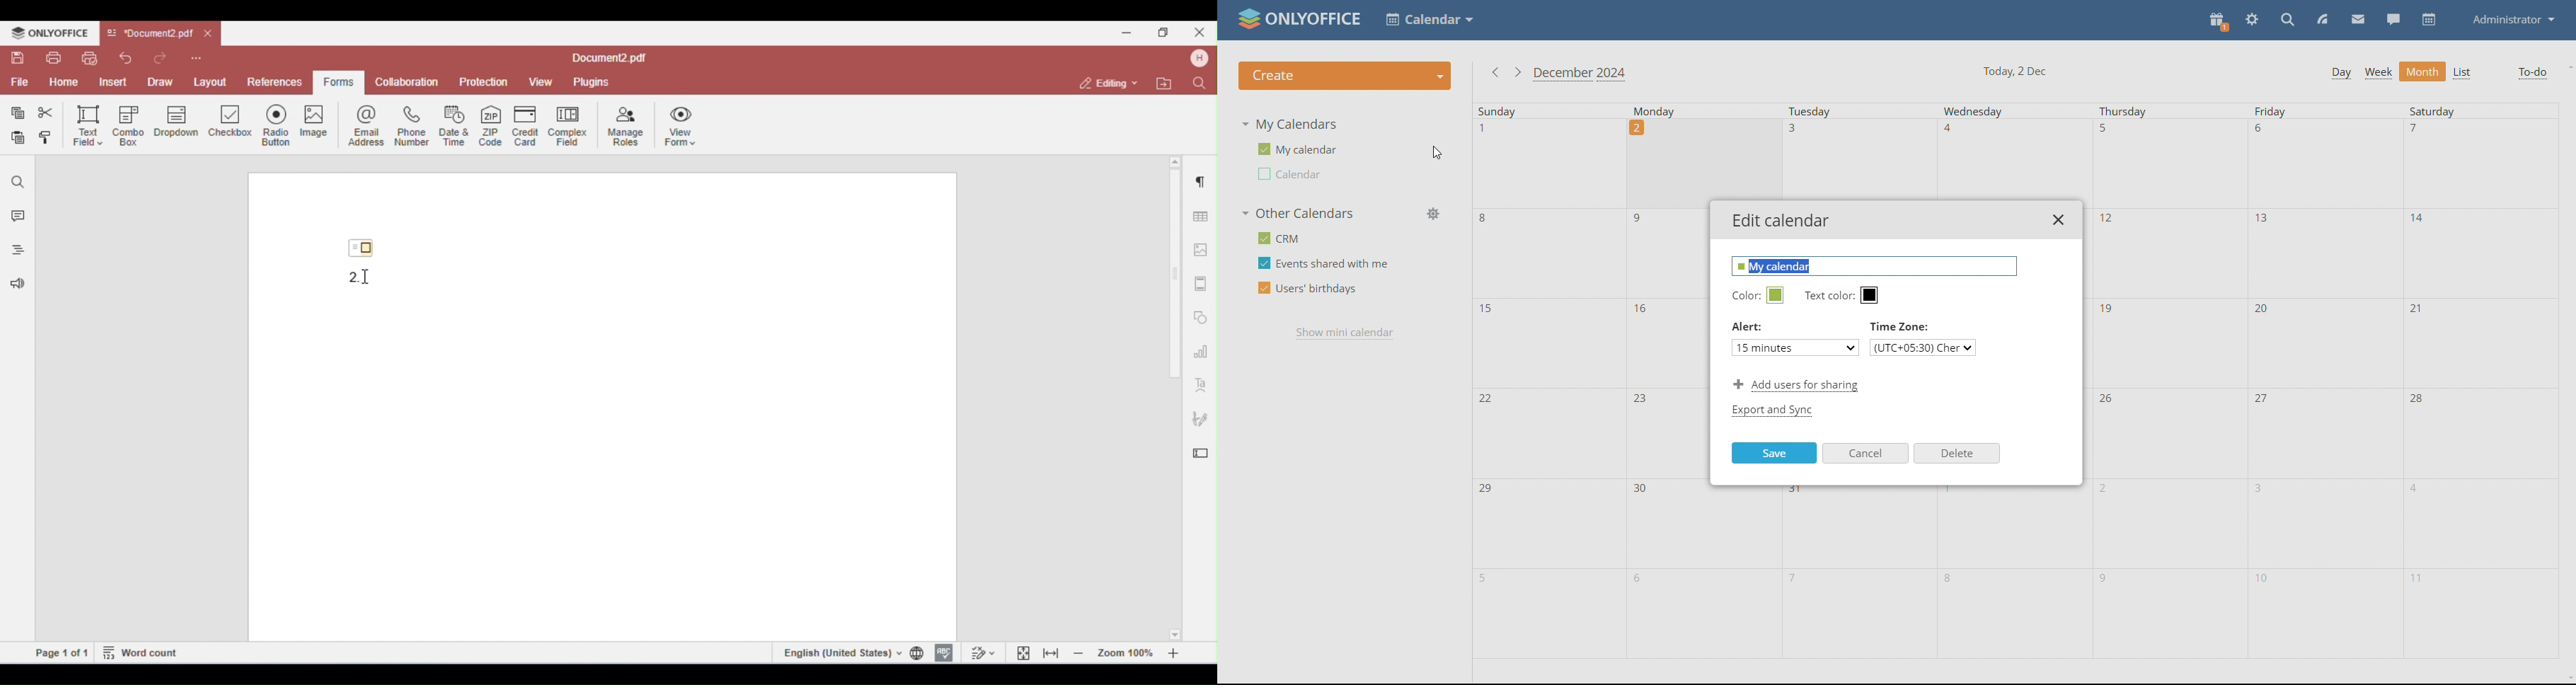 This screenshot has width=2576, height=700. What do you see at coordinates (2168, 389) in the screenshot?
I see `thursday` at bounding box center [2168, 389].